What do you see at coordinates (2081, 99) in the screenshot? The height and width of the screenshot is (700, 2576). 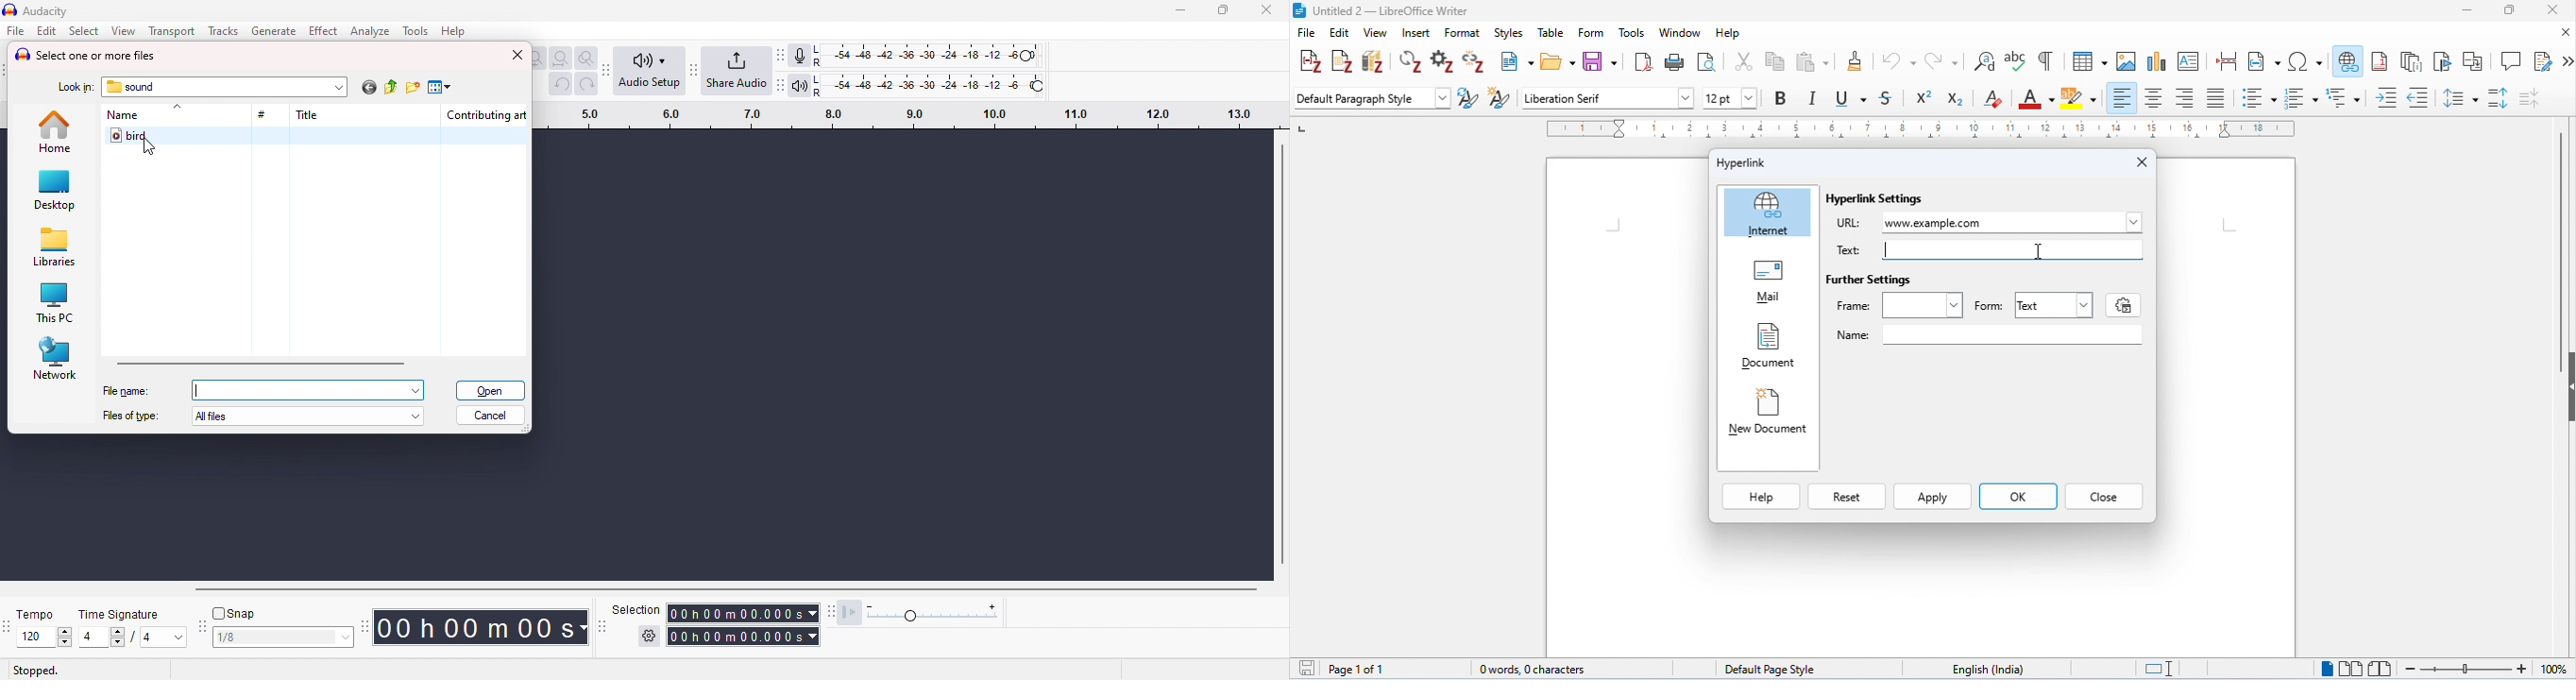 I see `background color` at bounding box center [2081, 99].